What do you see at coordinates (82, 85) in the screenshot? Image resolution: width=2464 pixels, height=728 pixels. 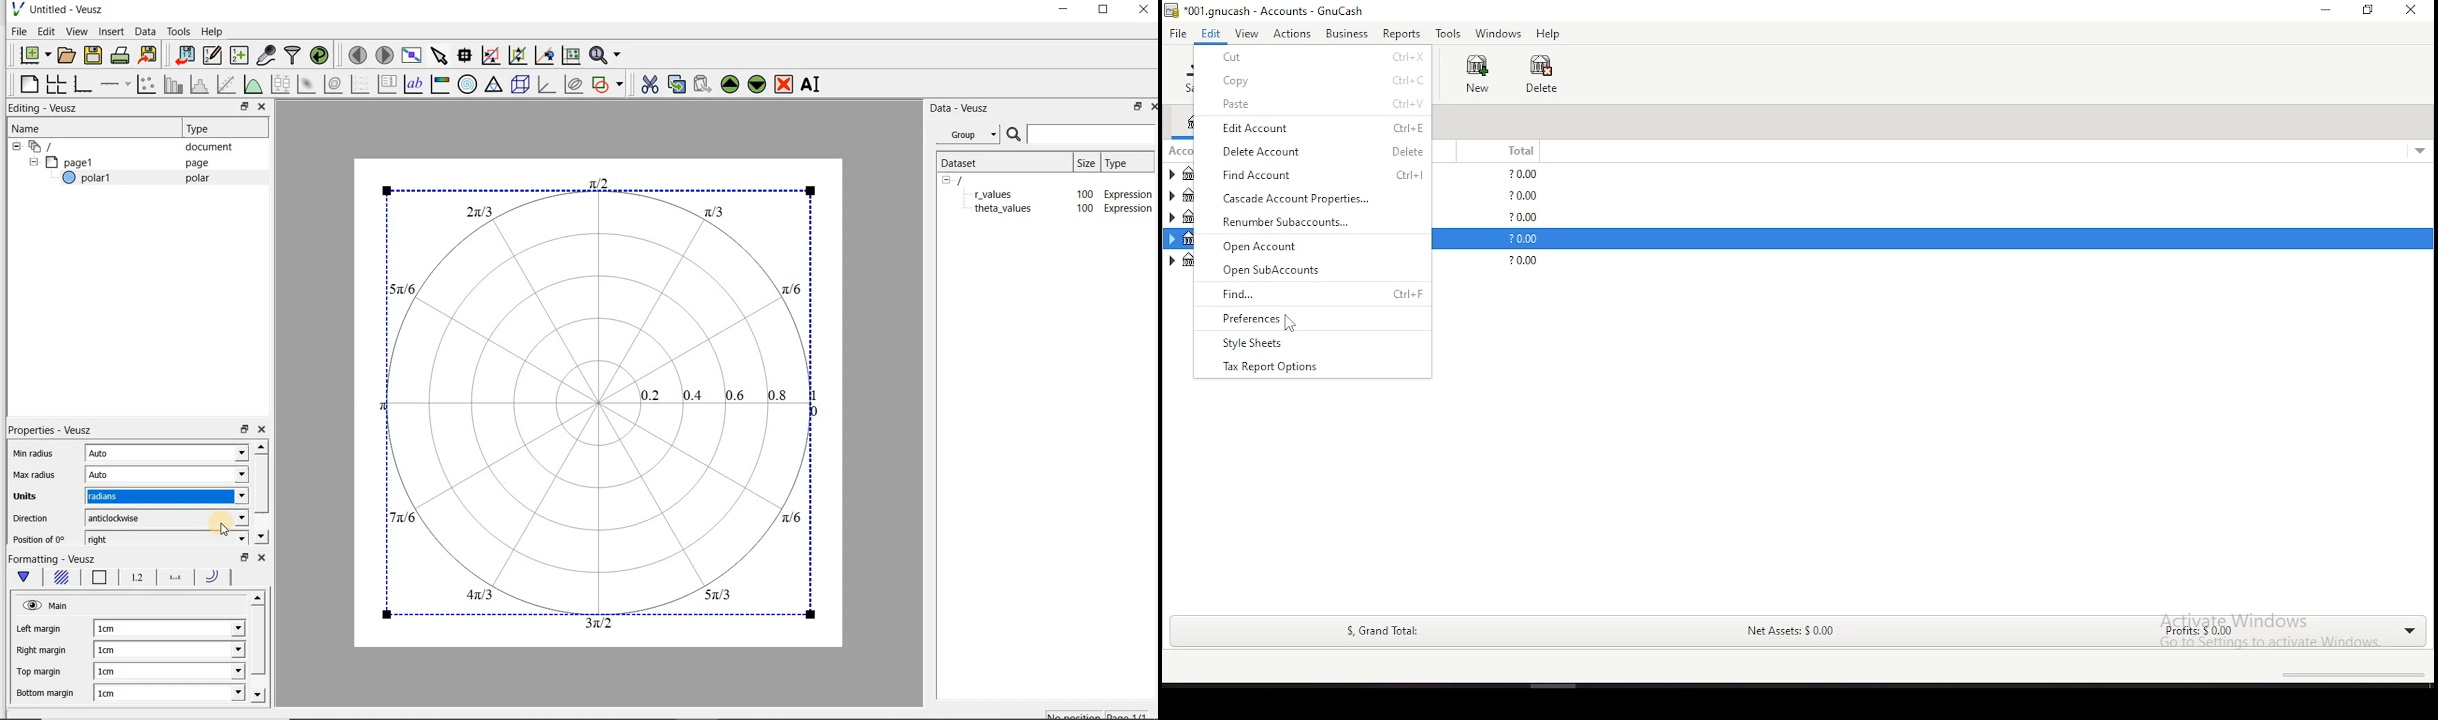 I see `base graph` at bounding box center [82, 85].